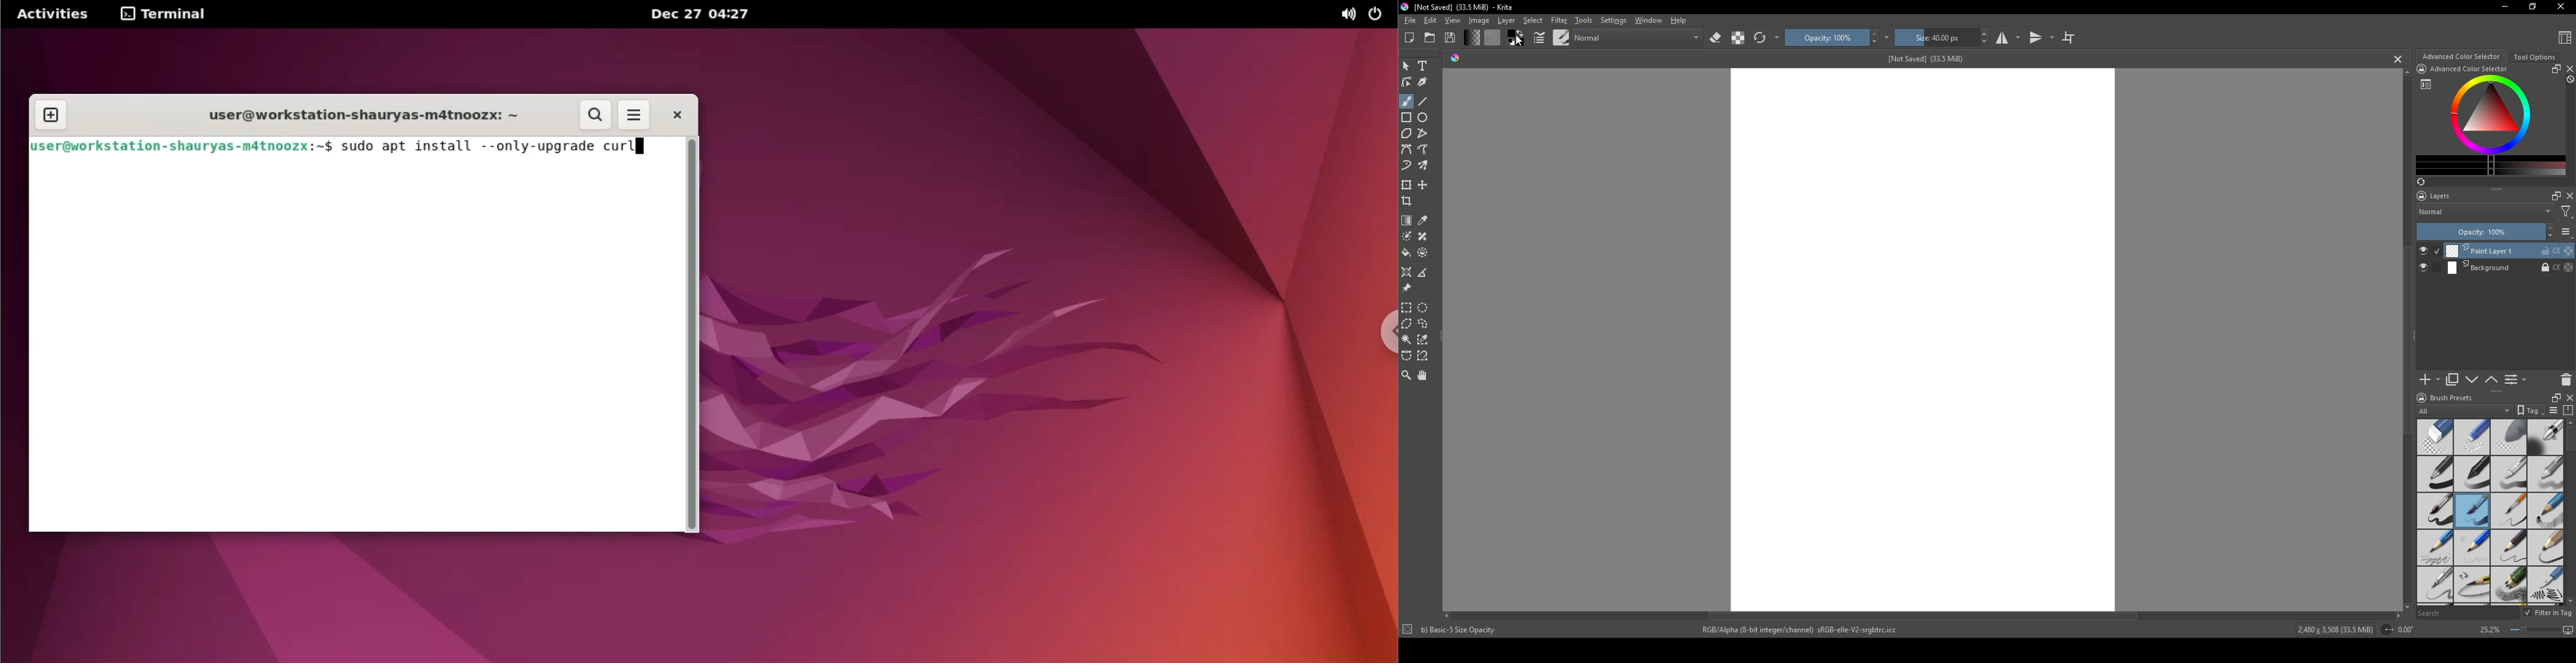 The width and height of the screenshot is (2576, 672). What do you see at coordinates (2550, 227) in the screenshot?
I see `increase` at bounding box center [2550, 227].